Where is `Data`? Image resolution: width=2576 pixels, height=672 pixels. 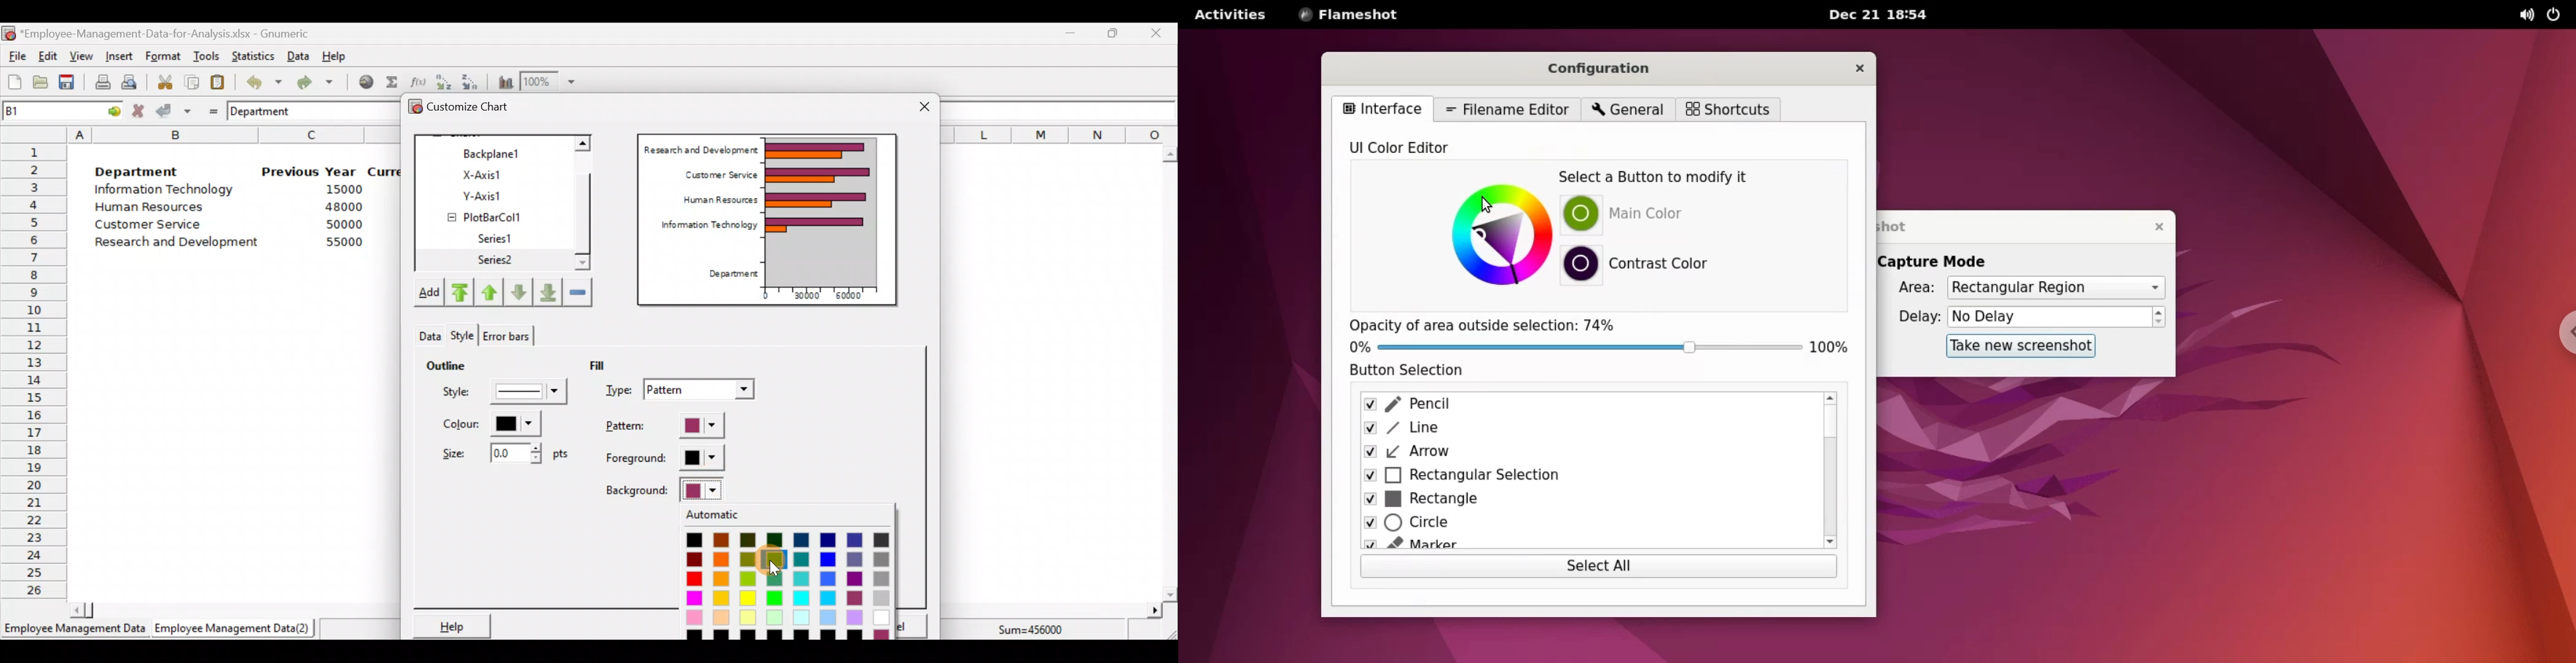 Data is located at coordinates (298, 56).